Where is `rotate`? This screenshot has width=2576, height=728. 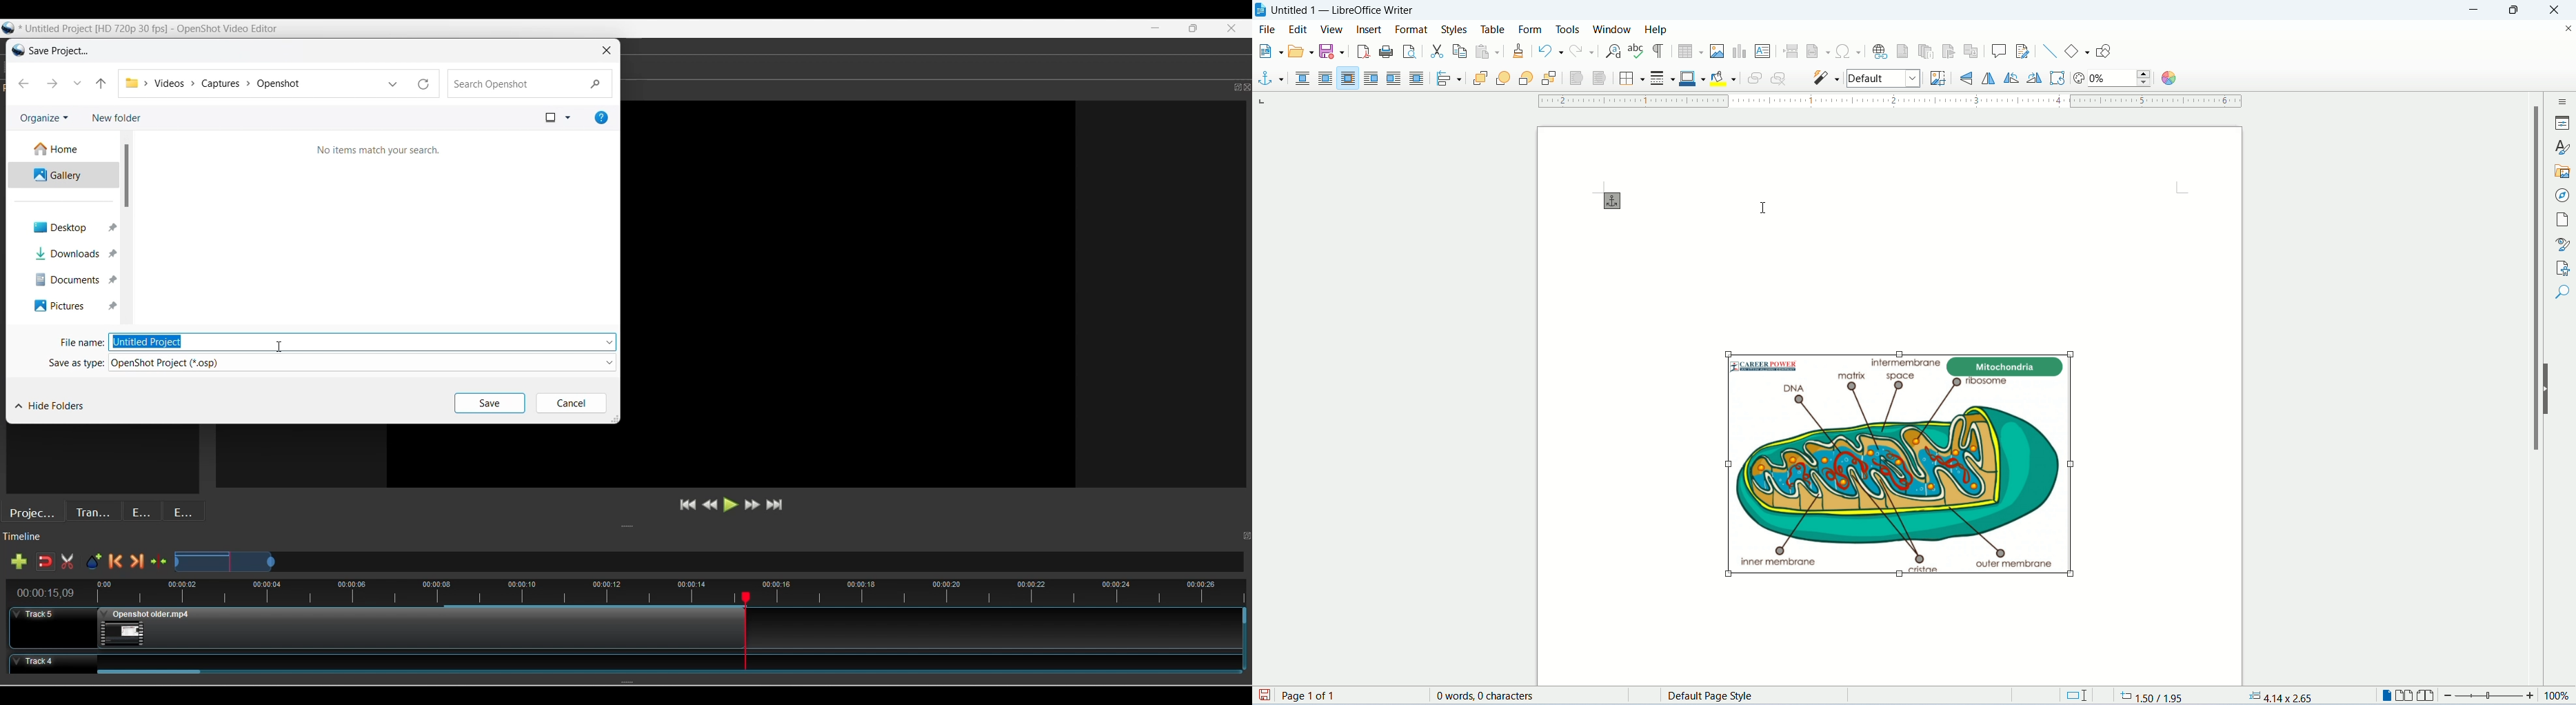 rotate is located at coordinates (2059, 79).